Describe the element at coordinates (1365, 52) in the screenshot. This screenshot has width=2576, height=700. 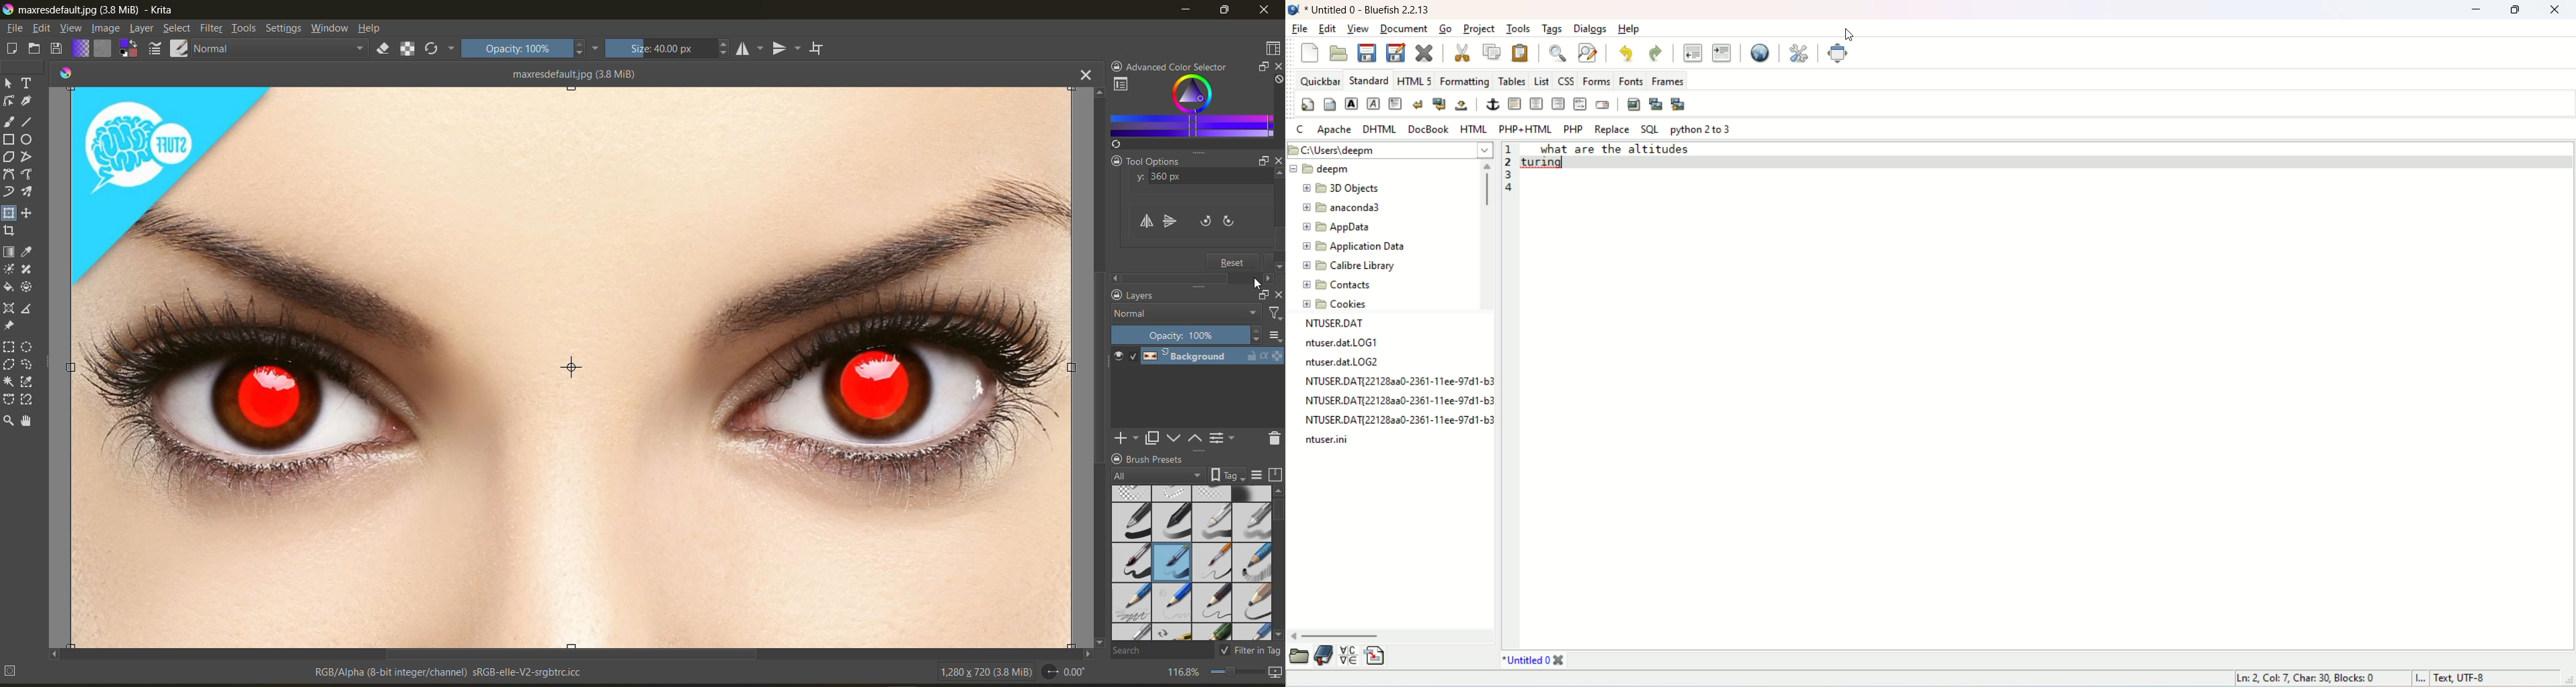
I see `save current file` at that location.